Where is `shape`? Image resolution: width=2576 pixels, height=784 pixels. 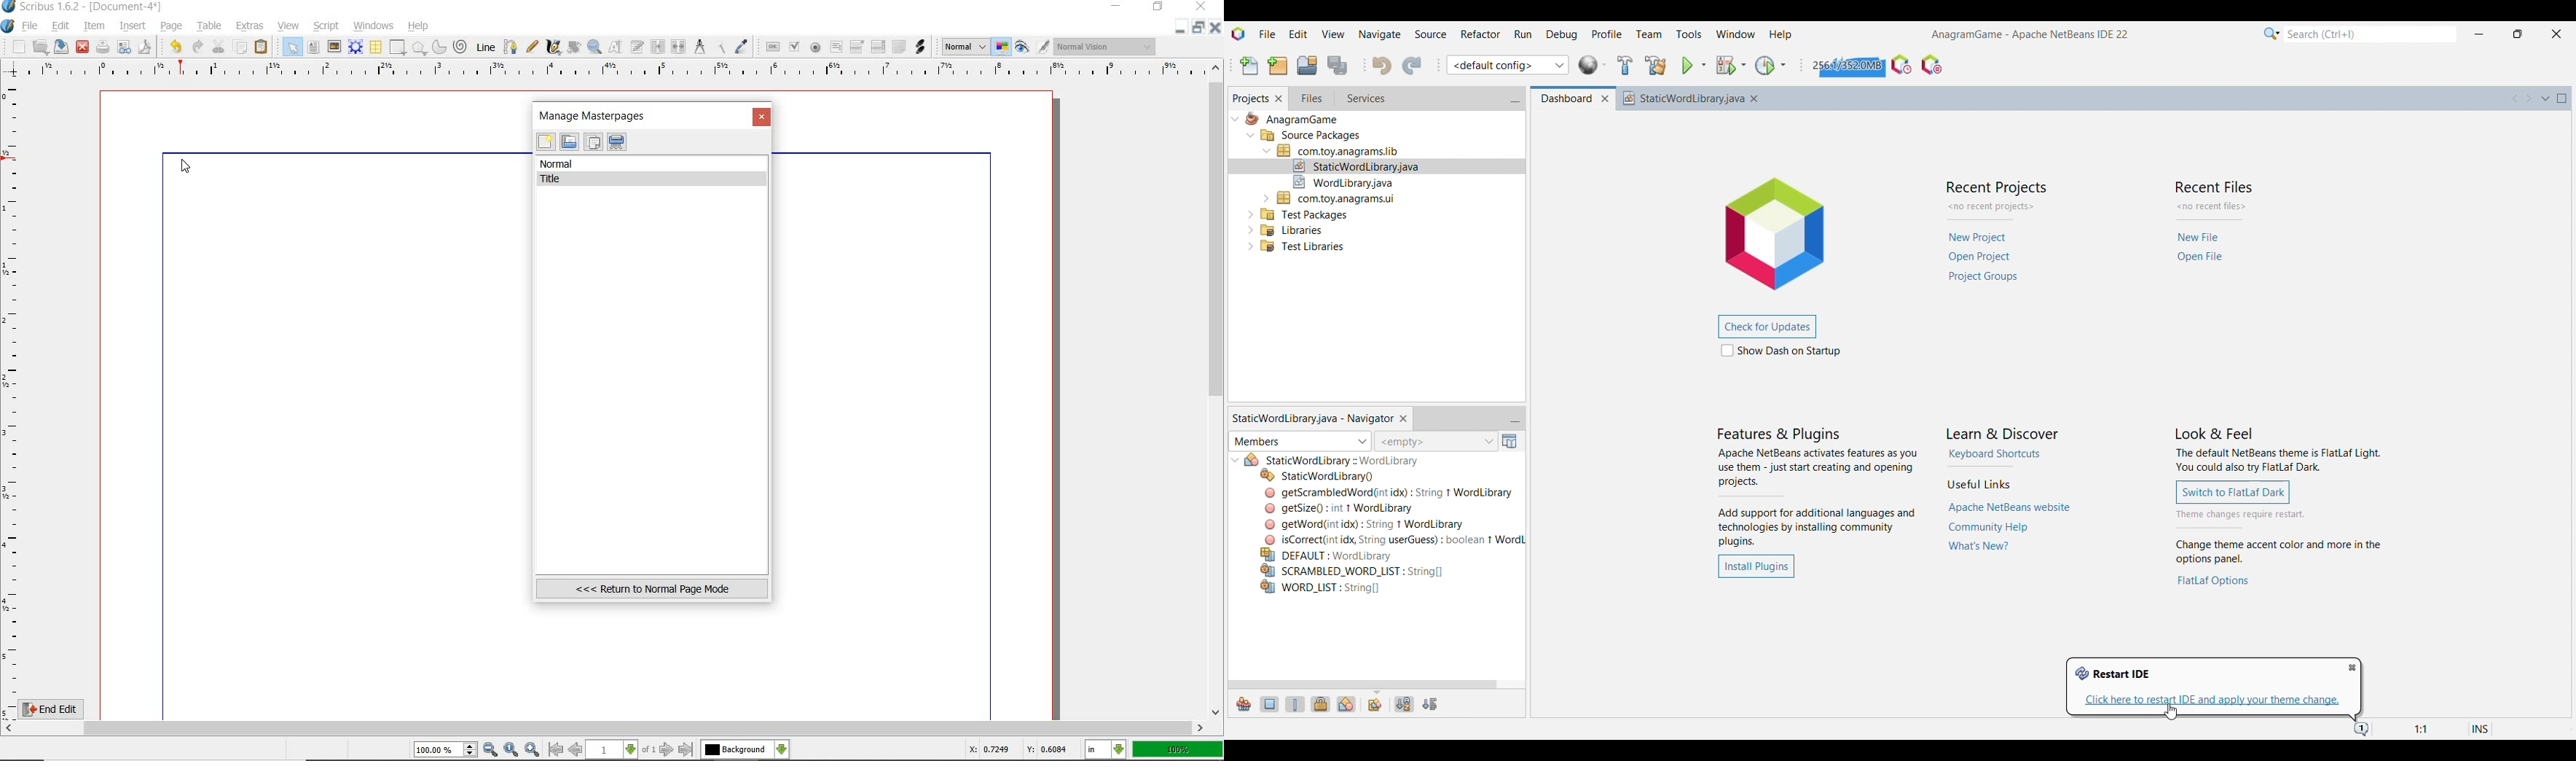
shape is located at coordinates (398, 48).